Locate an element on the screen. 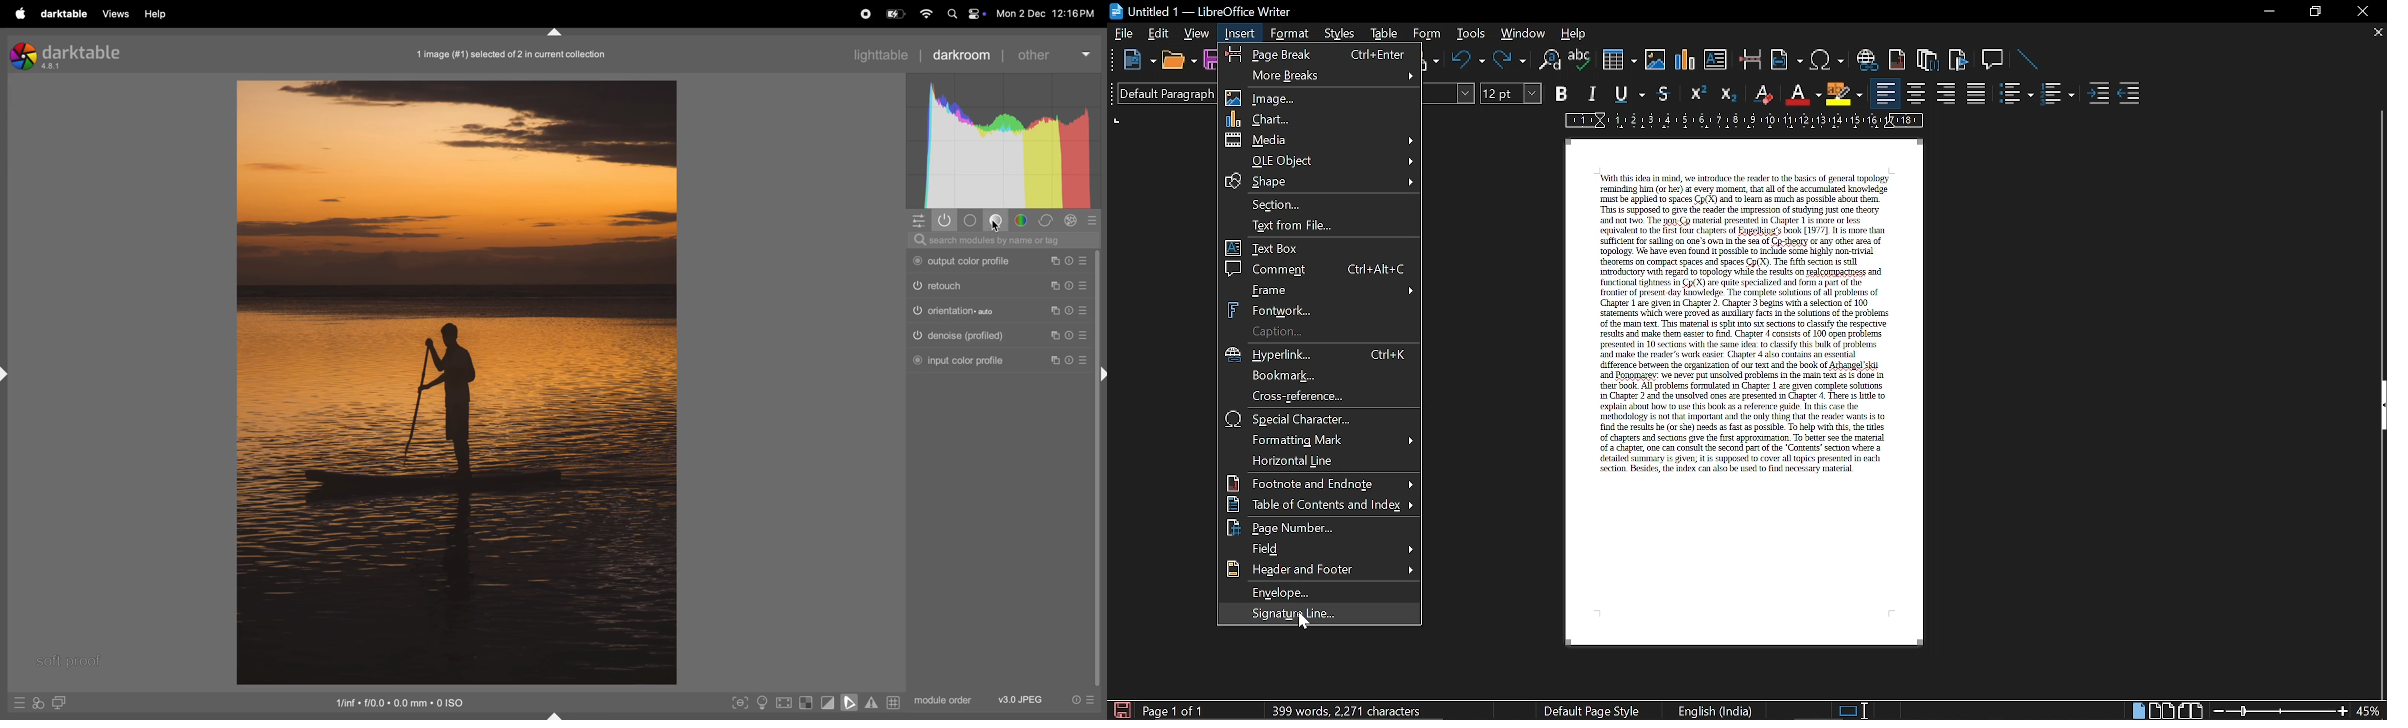  insert field is located at coordinates (1787, 59).